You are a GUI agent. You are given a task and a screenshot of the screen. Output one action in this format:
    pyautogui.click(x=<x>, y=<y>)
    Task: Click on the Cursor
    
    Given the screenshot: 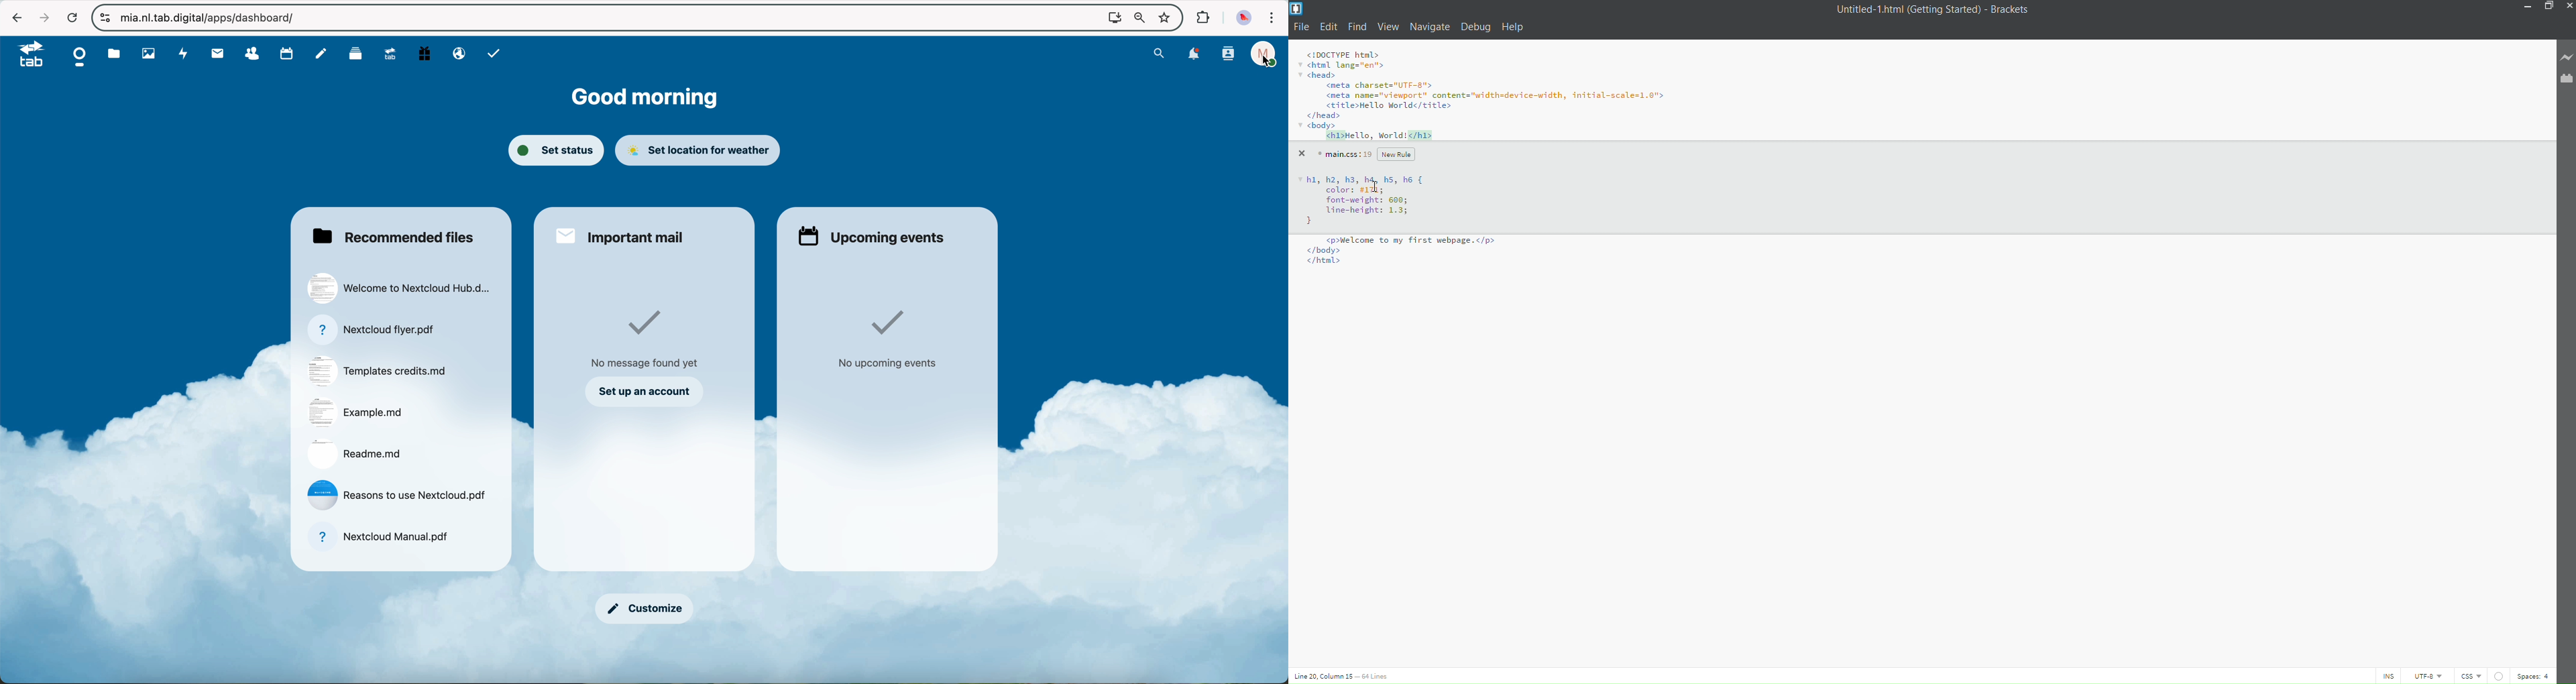 What is the action you would take?
    pyautogui.click(x=1377, y=187)
    